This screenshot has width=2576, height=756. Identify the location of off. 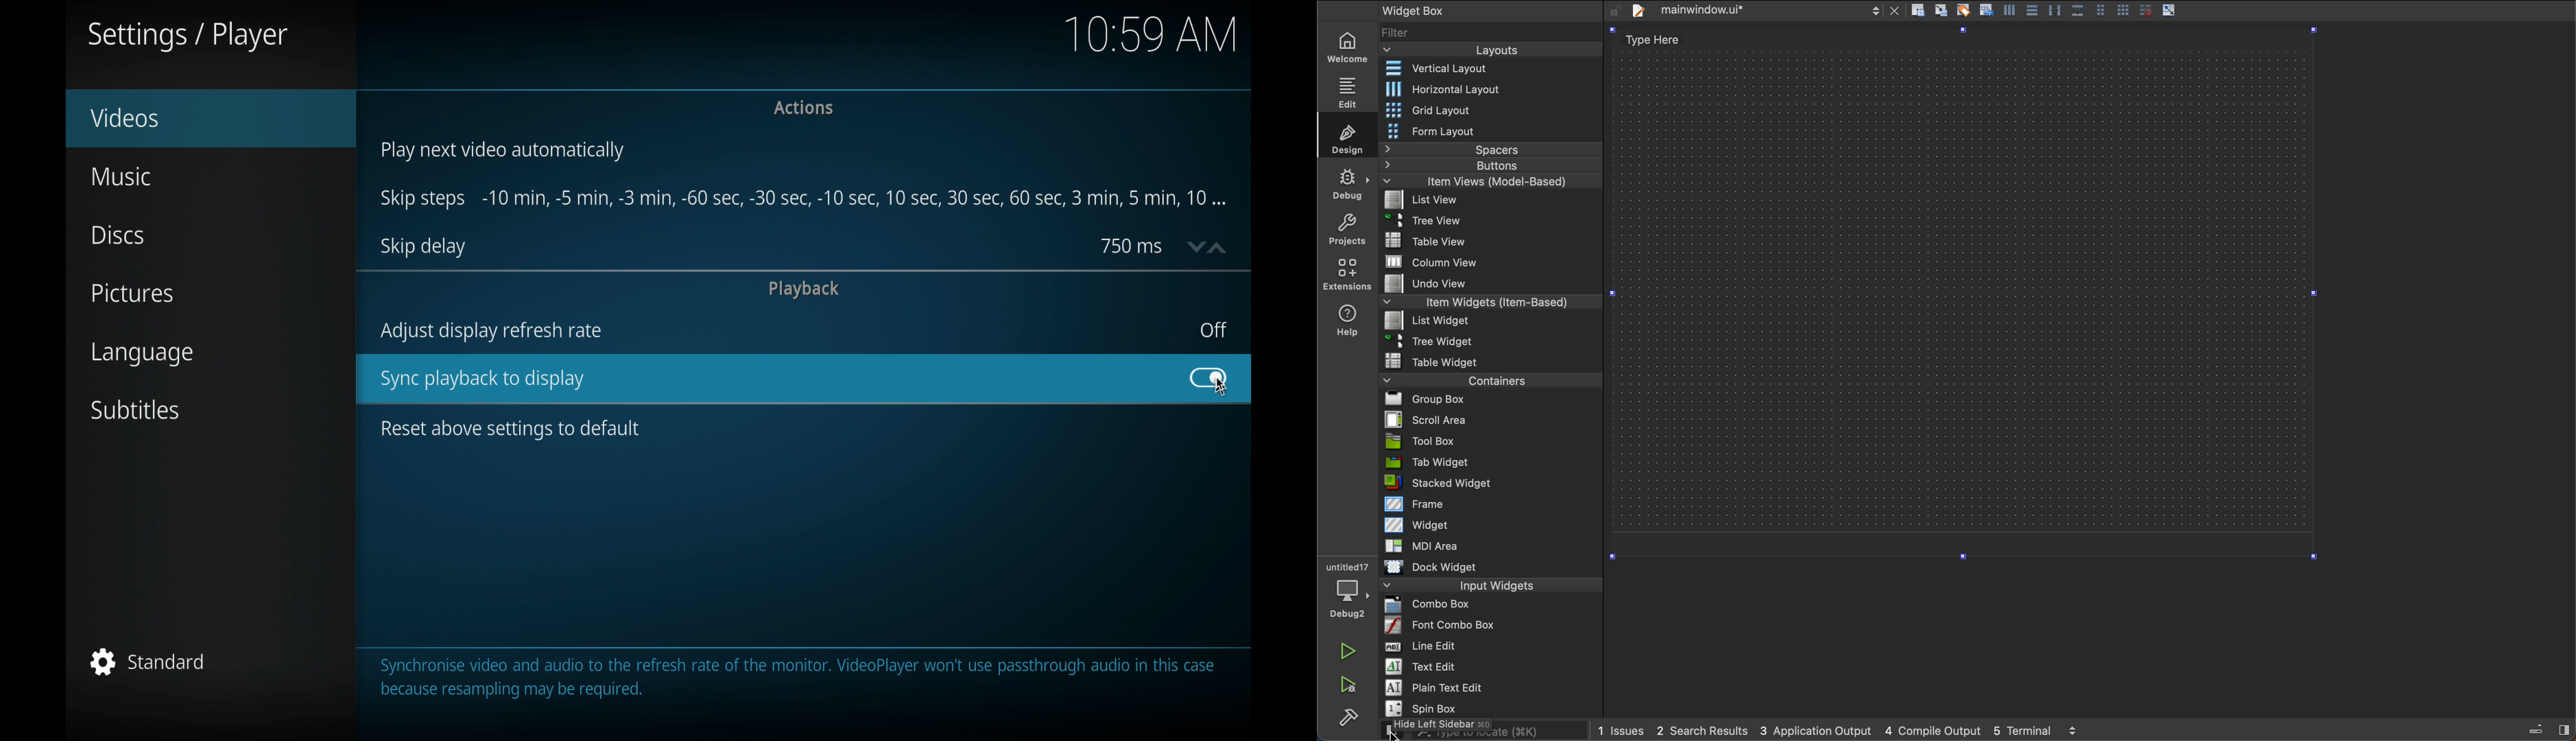
(1215, 331).